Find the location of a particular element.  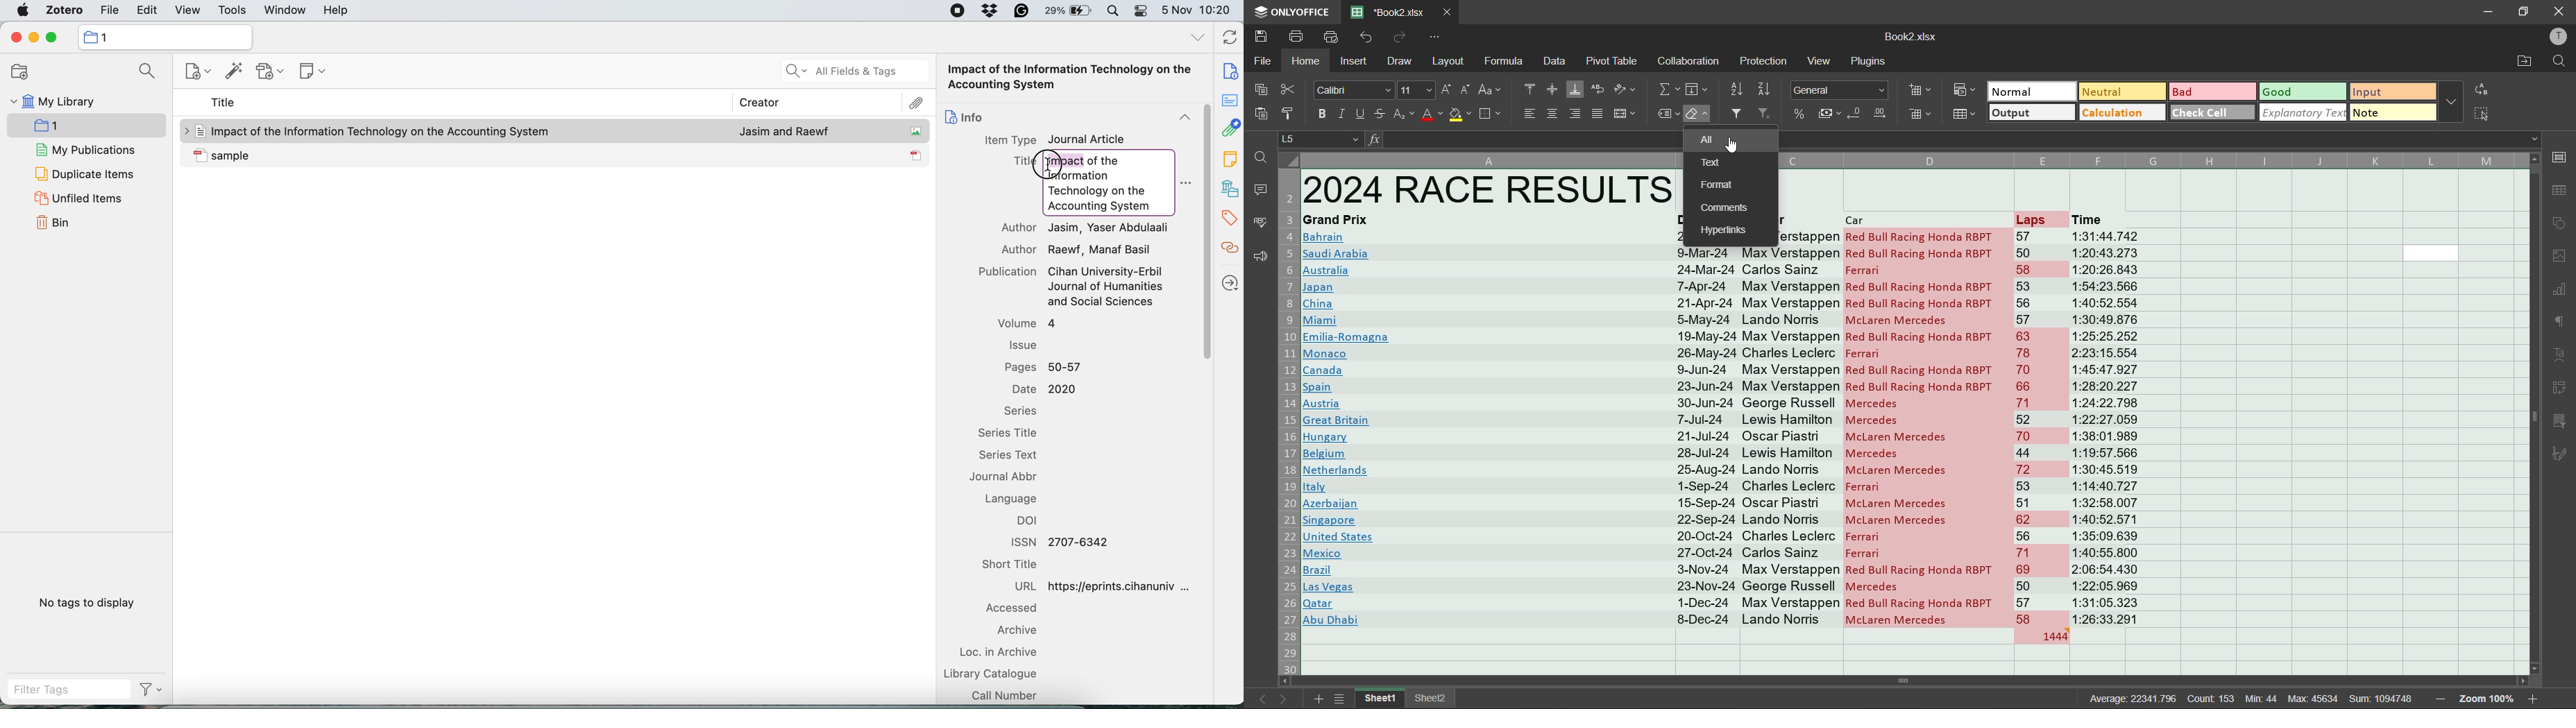

align middle is located at coordinates (1551, 89).